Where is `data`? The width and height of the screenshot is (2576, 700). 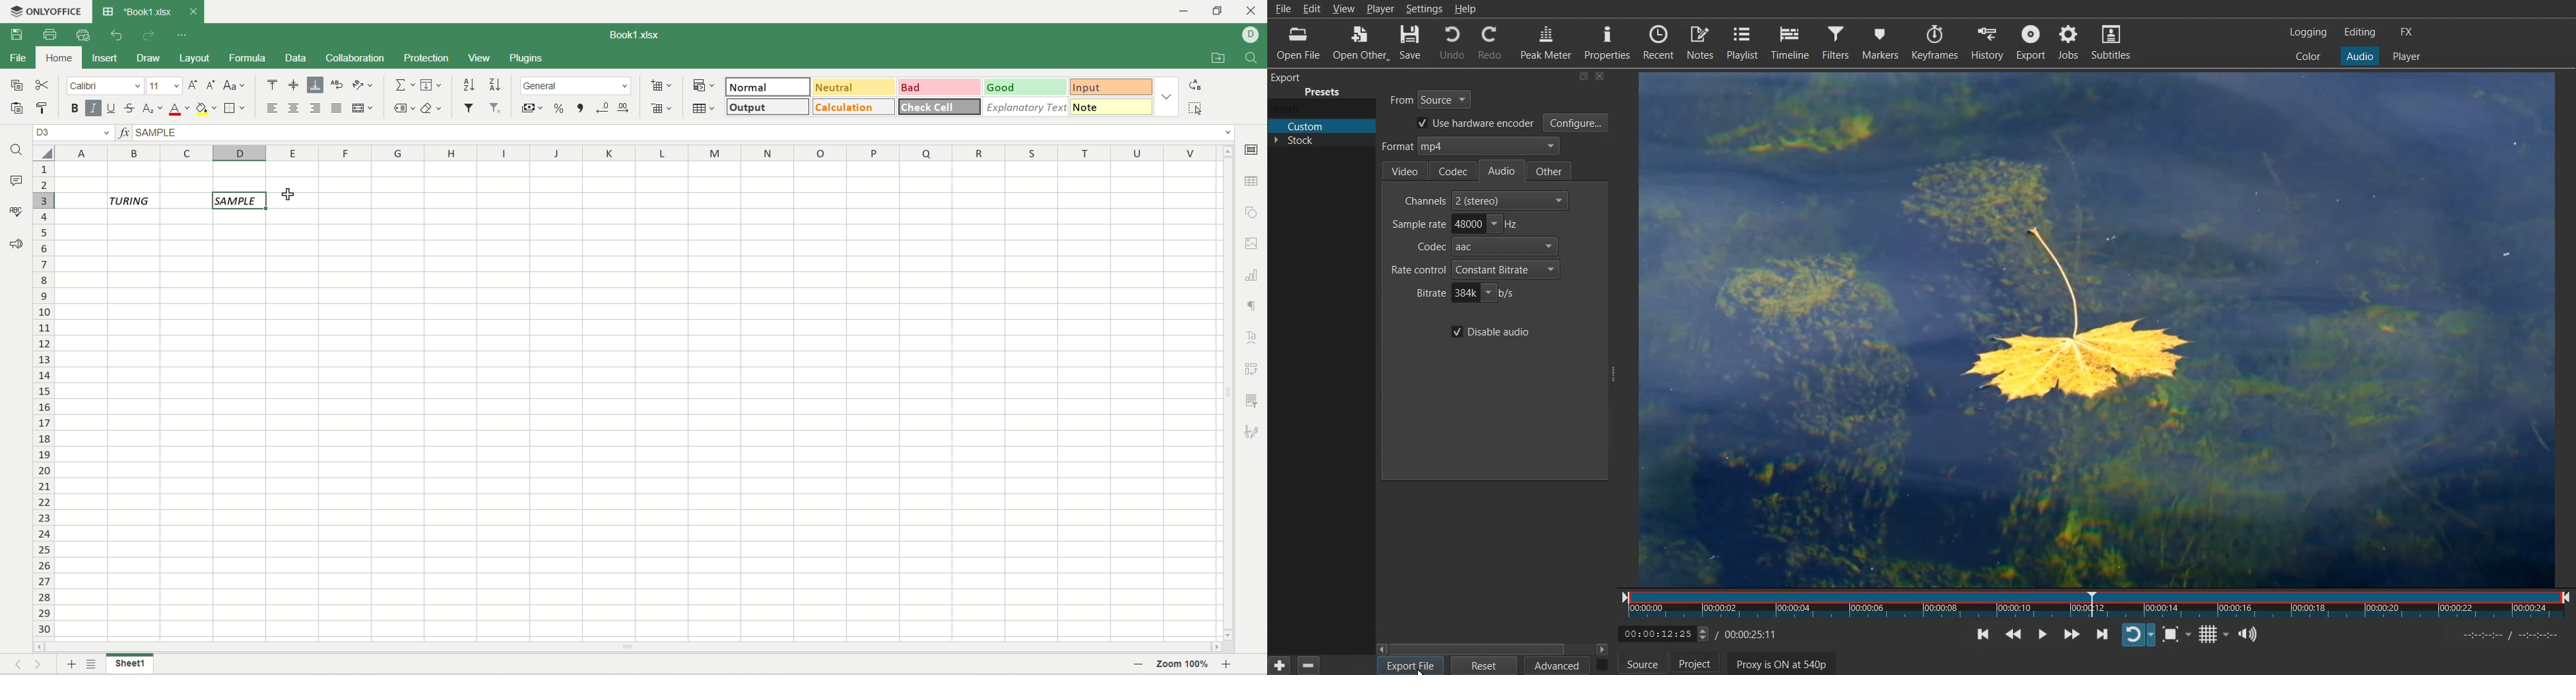 data is located at coordinates (301, 60).